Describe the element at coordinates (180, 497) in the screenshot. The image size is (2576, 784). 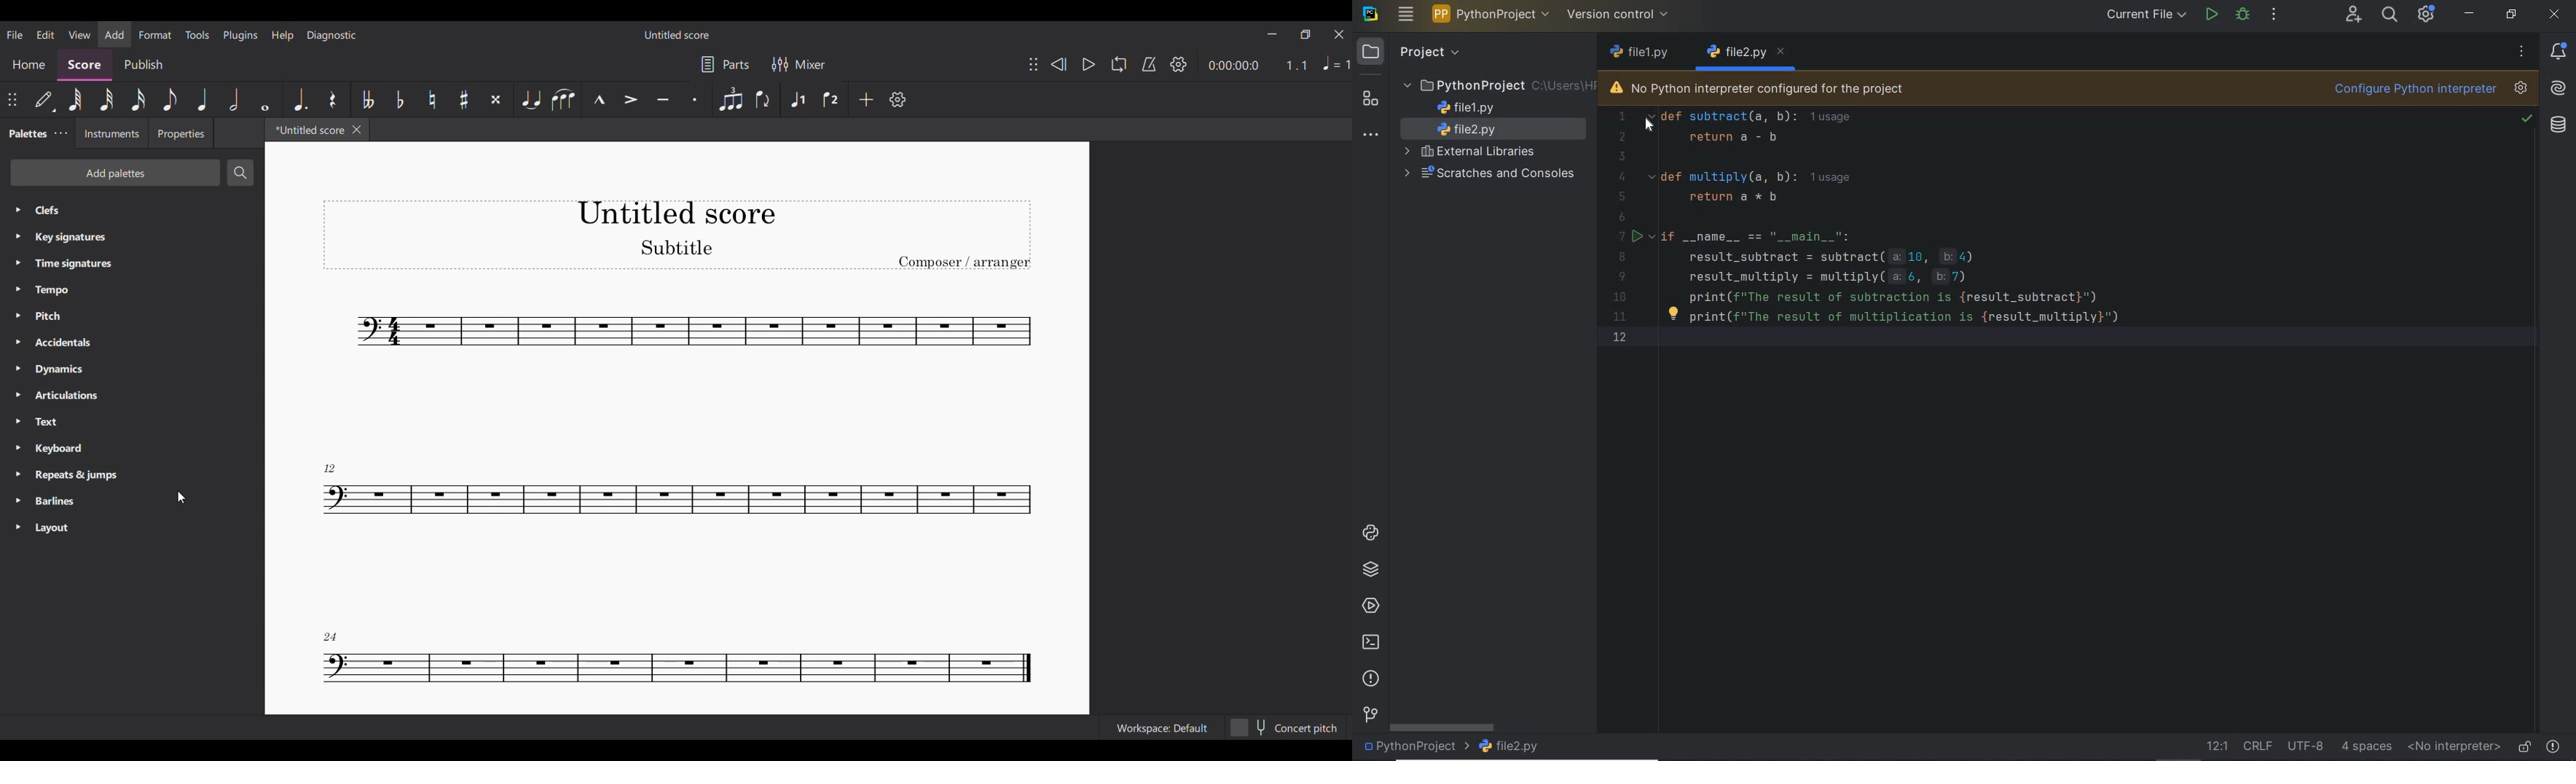
I see `Cursor` at that location.